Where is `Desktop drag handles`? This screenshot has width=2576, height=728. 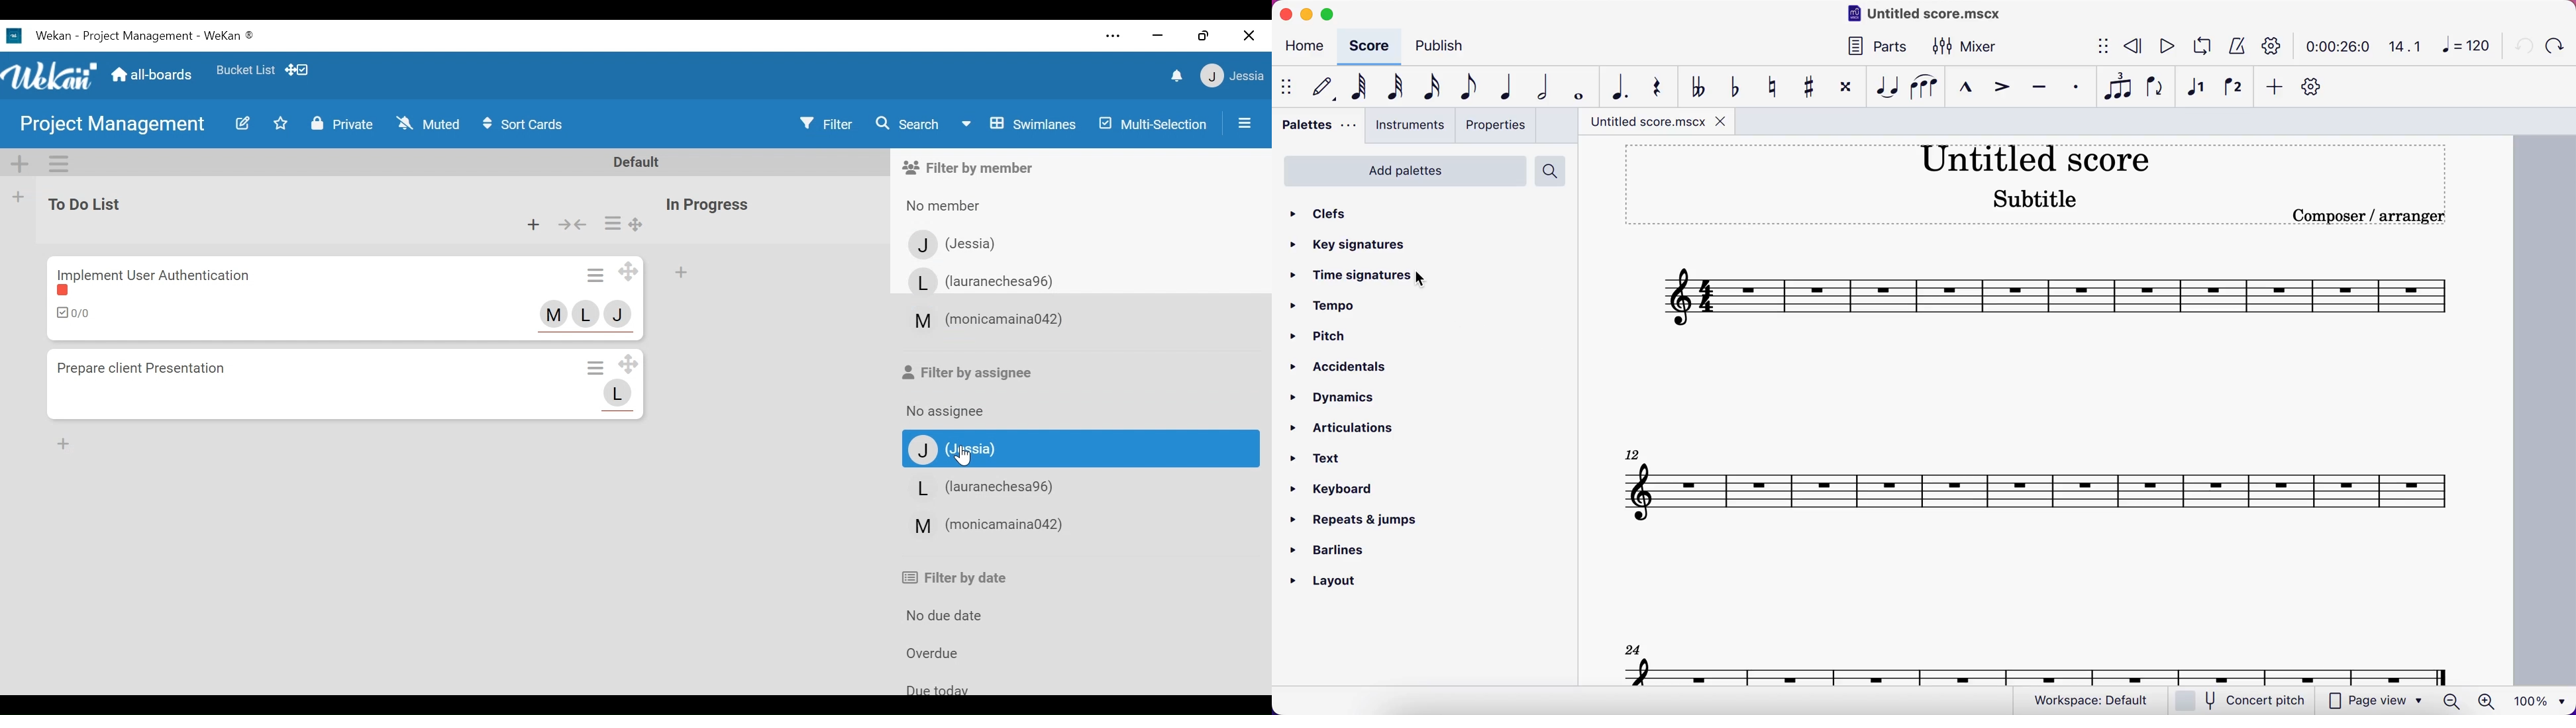
Desktop drag handles is located at coordinates (641, 224).